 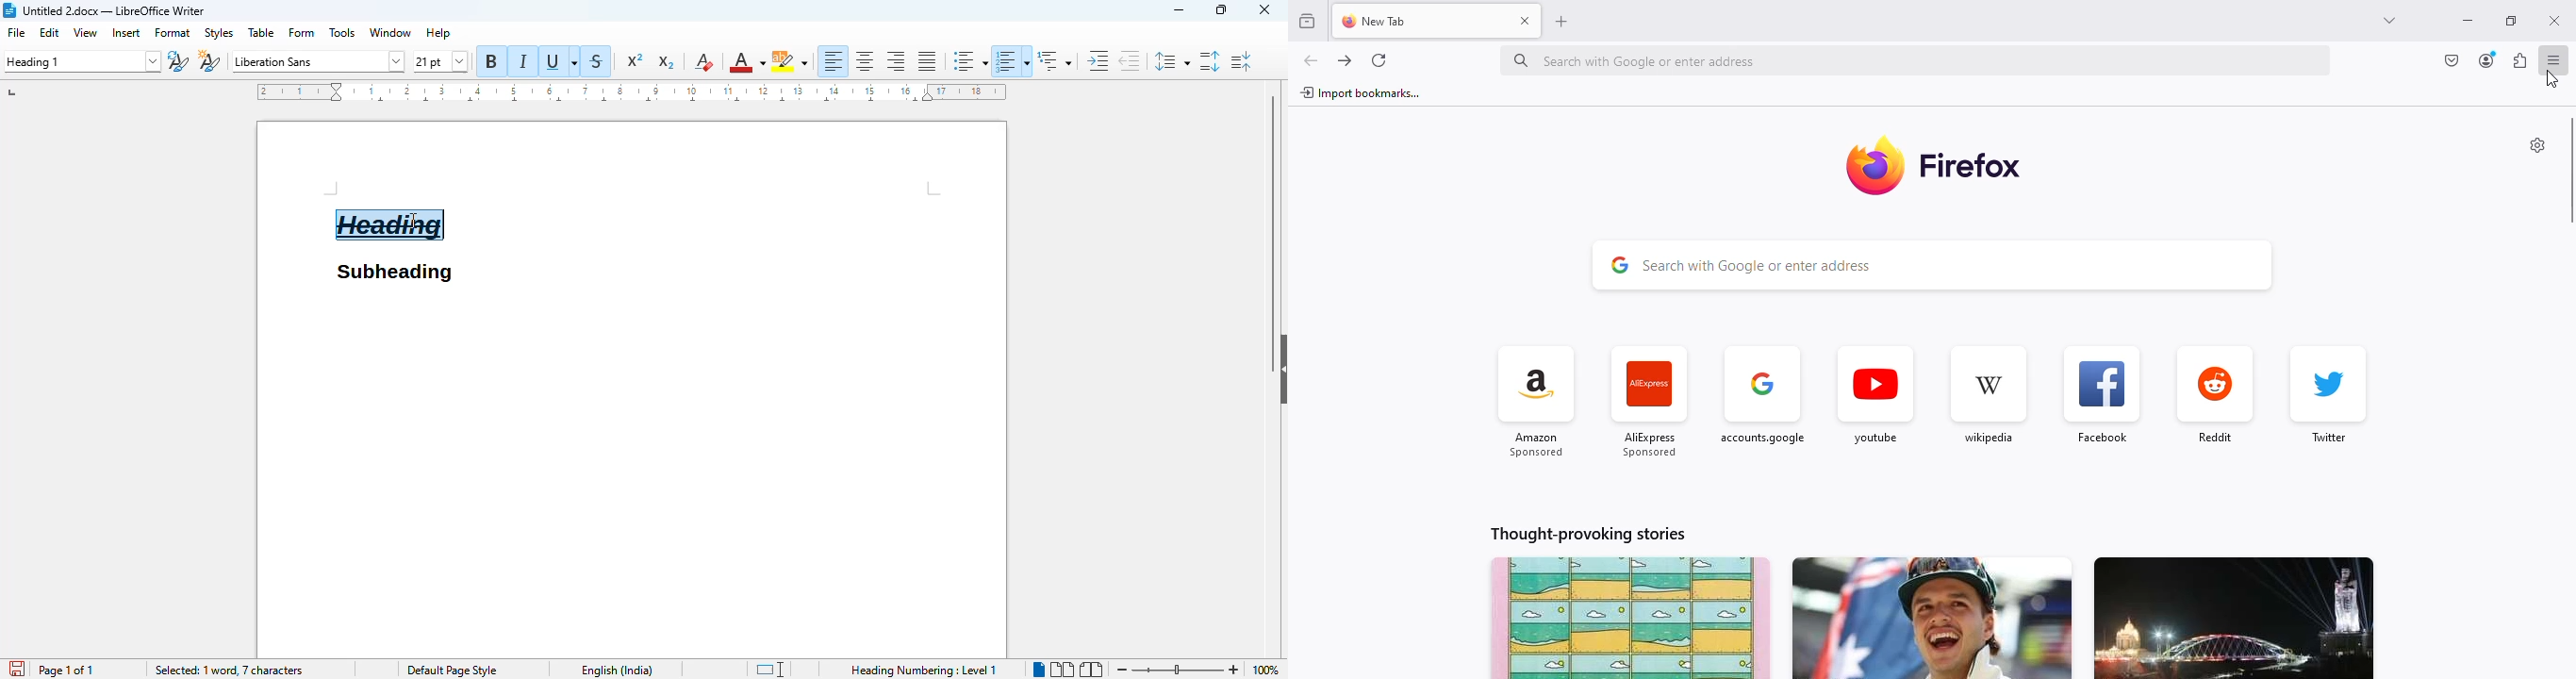 What do you see at coordinates (1120, 670) in the screenshot?
I see `zoom out` at bounding box center [1120, 670].